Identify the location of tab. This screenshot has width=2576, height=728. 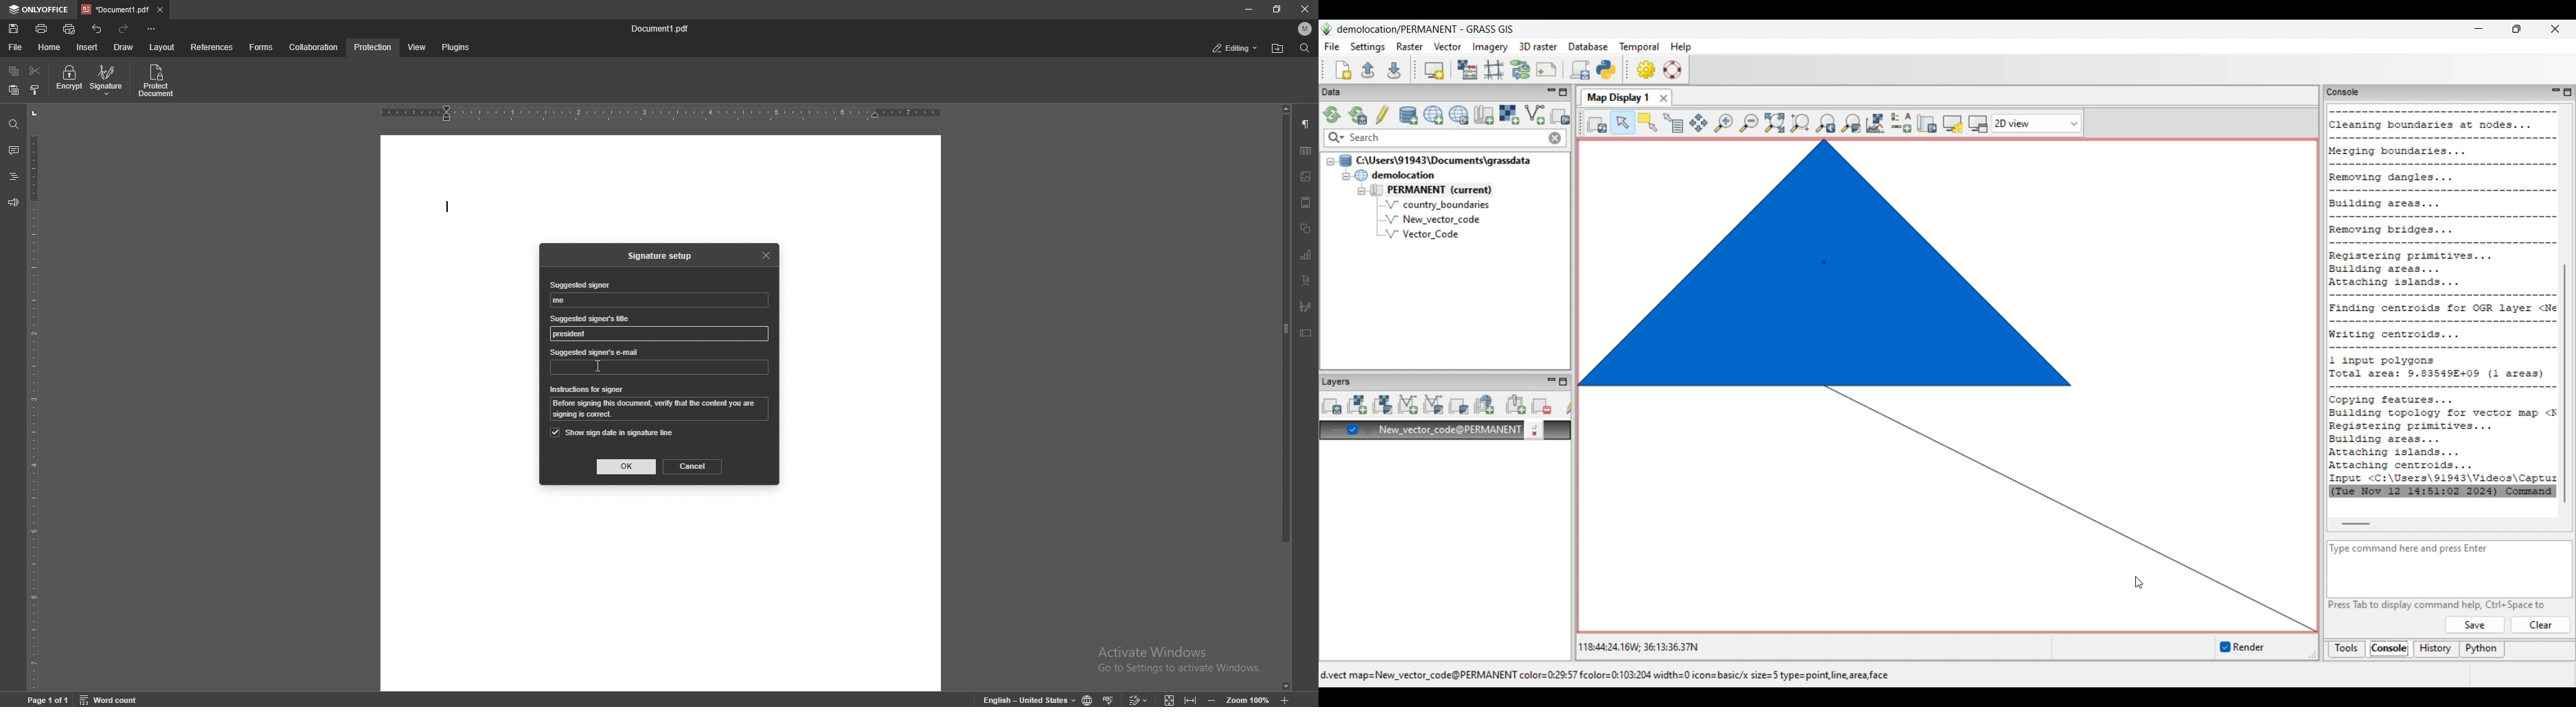
(115, 9).